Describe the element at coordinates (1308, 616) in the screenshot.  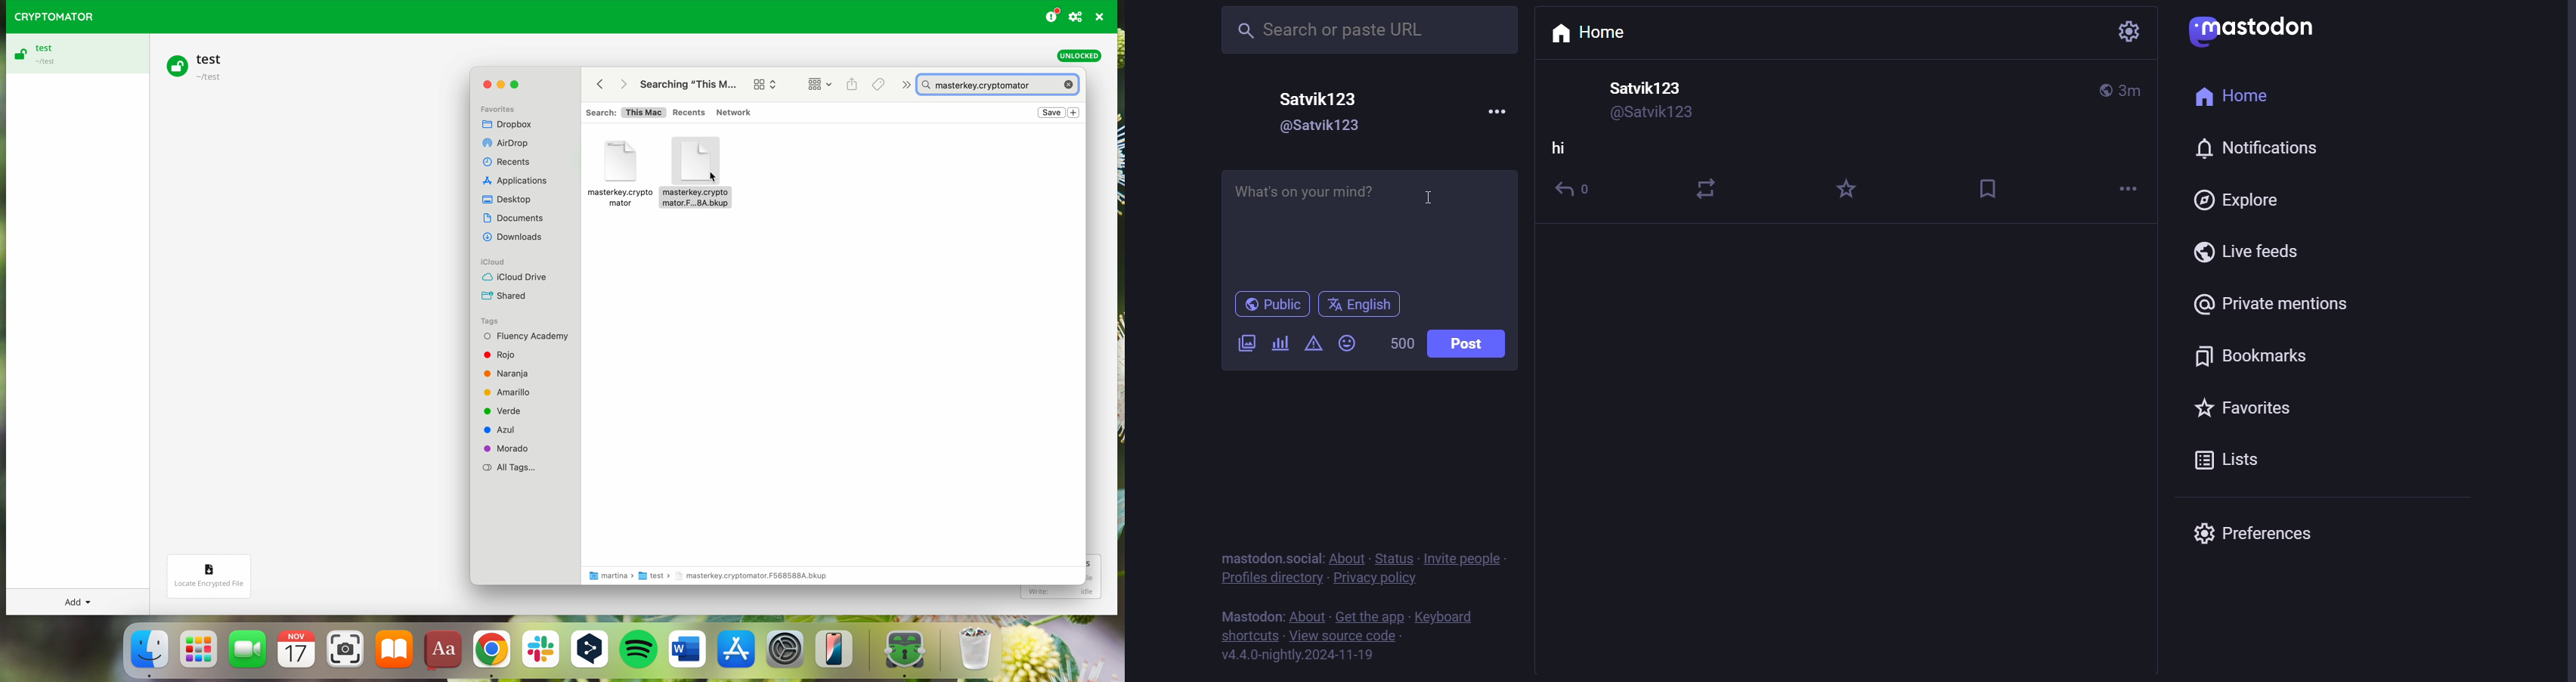
I see `about` at that location.